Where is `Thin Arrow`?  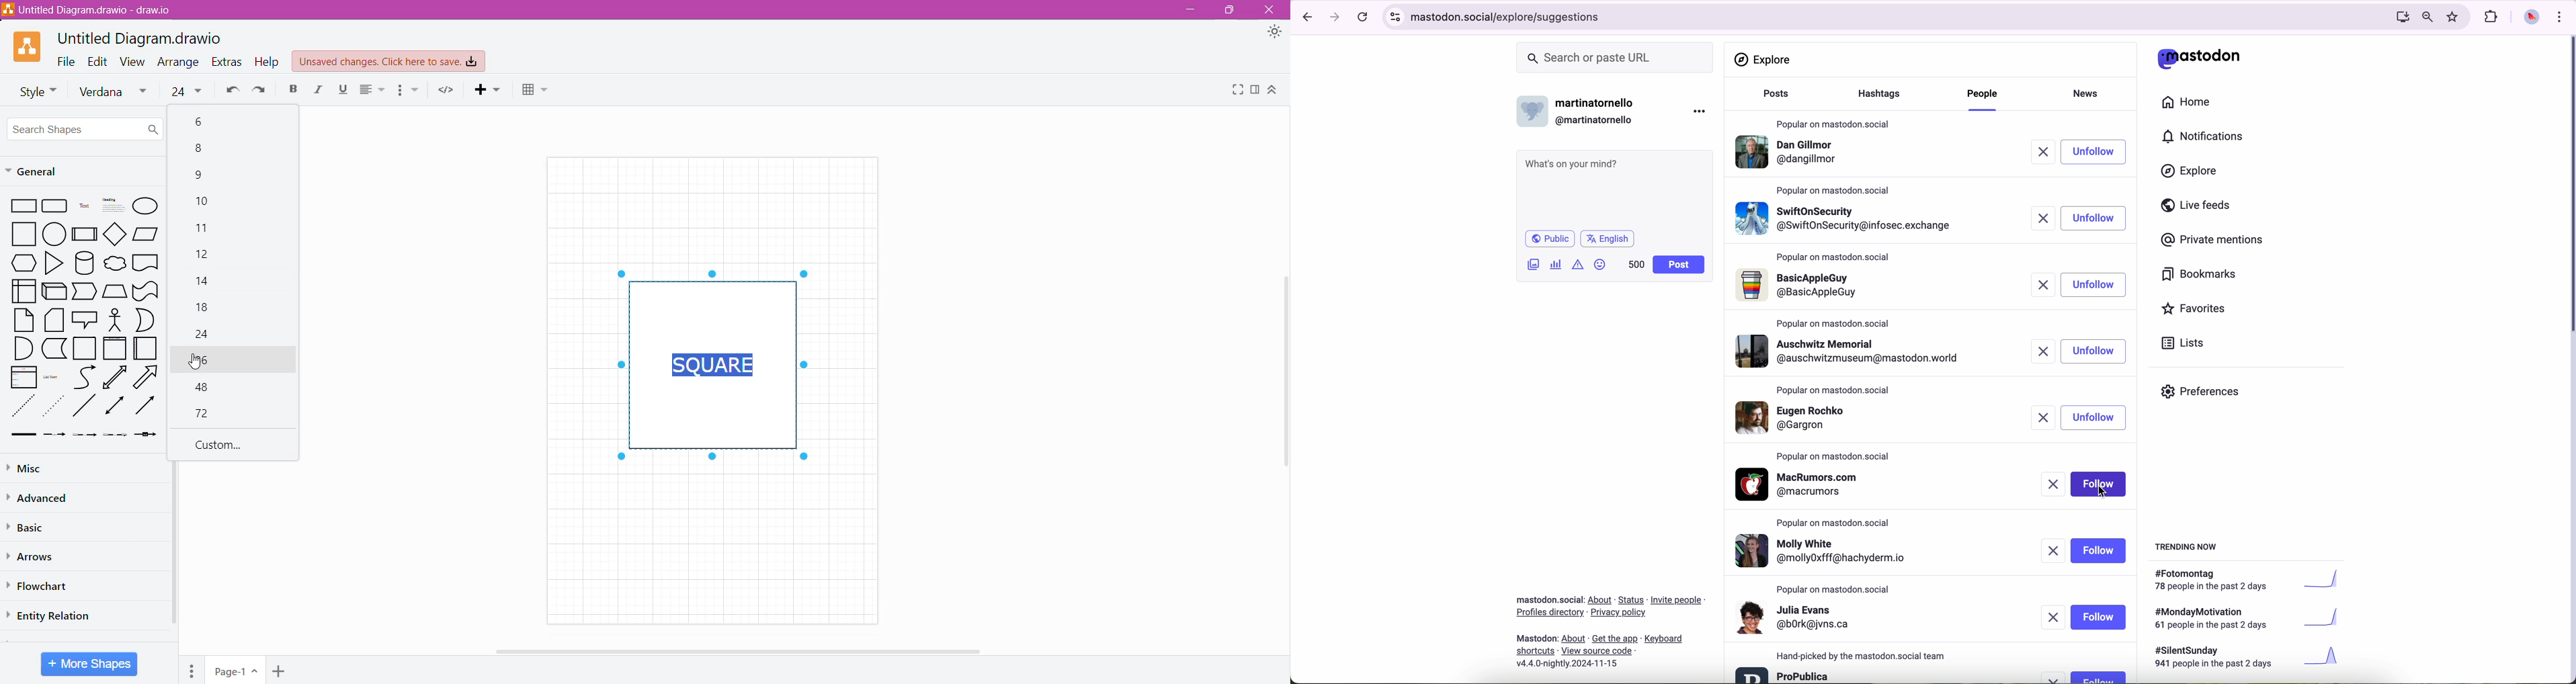
Thin Arrow is located at coordinates (85, 437).